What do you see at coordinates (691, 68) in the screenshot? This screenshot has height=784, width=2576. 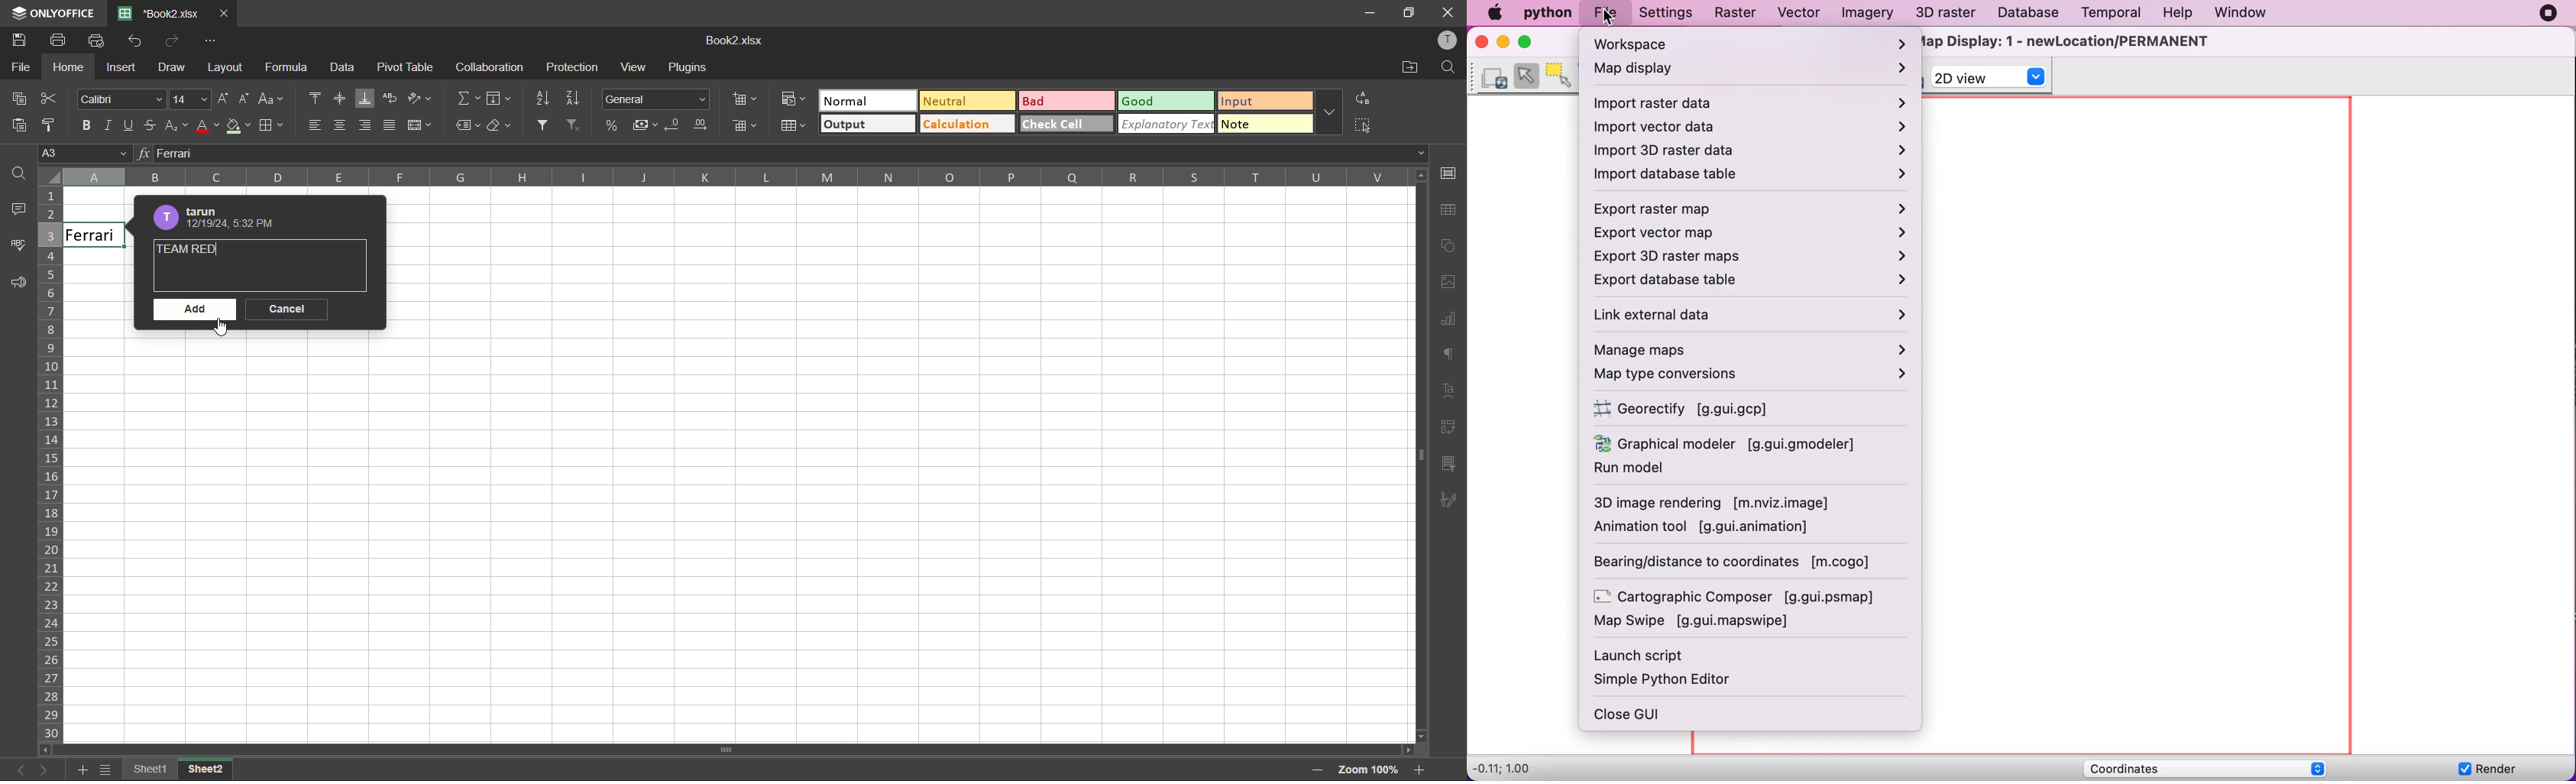 I see `plugins` at bounding box center [691, 68].